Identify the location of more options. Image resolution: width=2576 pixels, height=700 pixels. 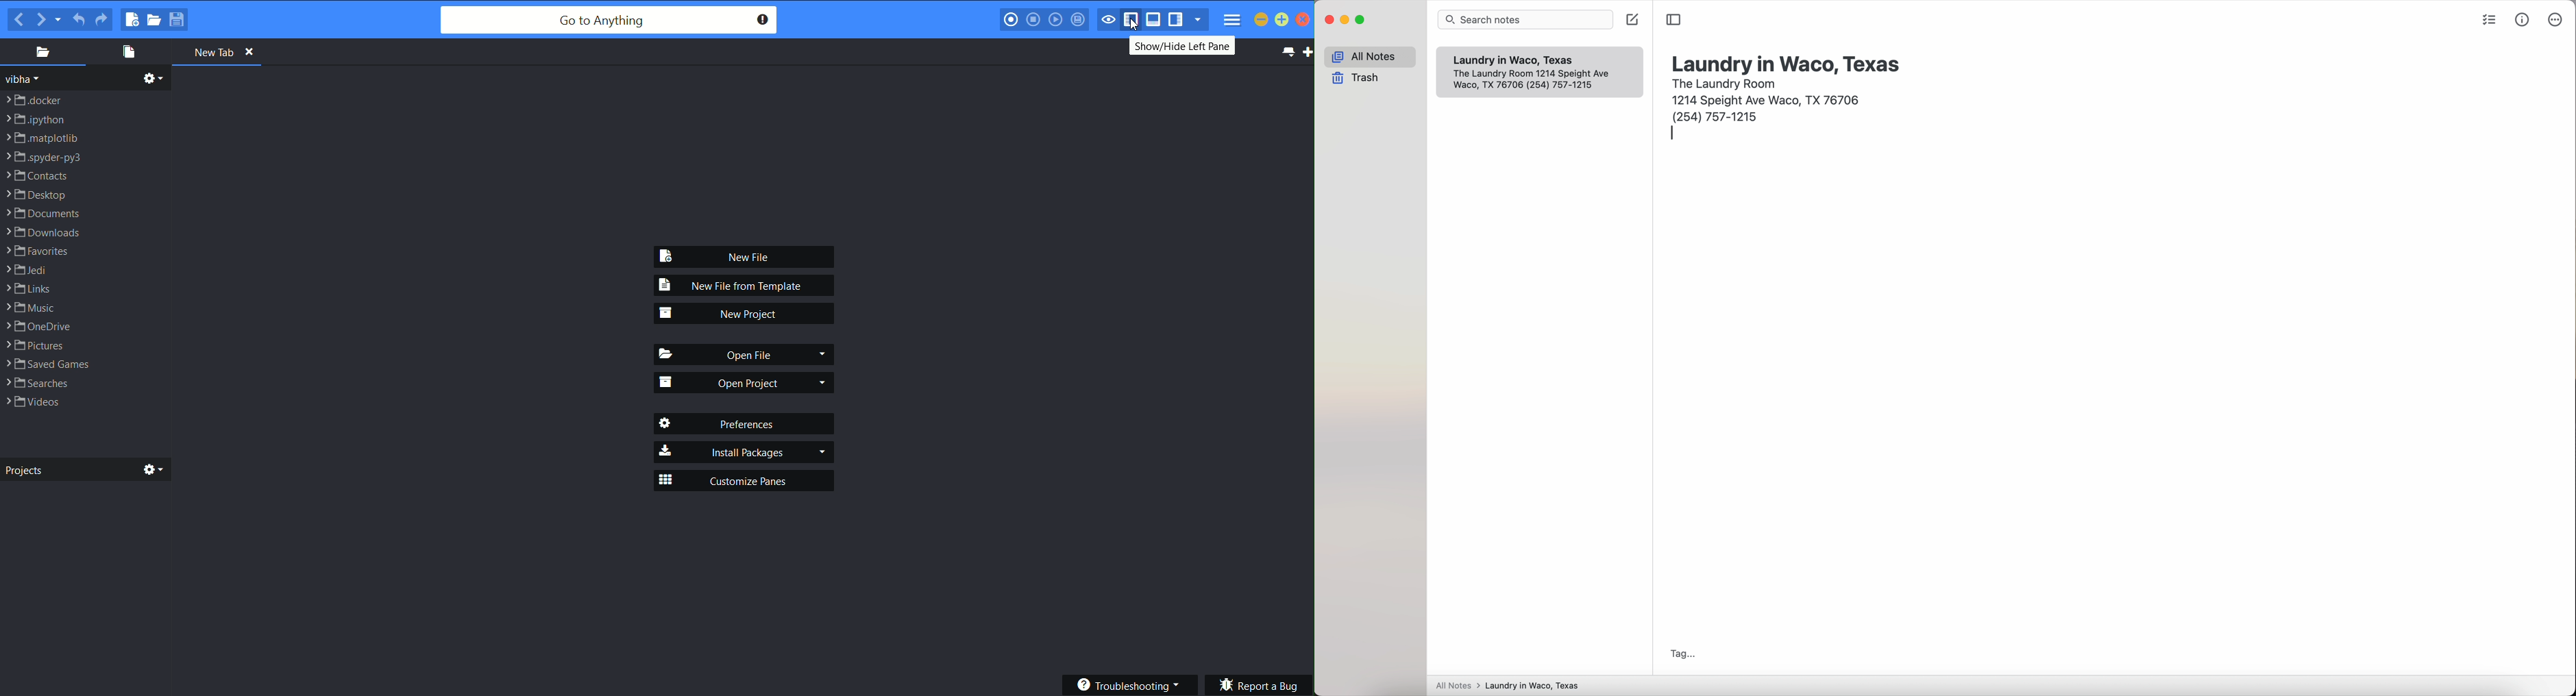
(2554, 20).